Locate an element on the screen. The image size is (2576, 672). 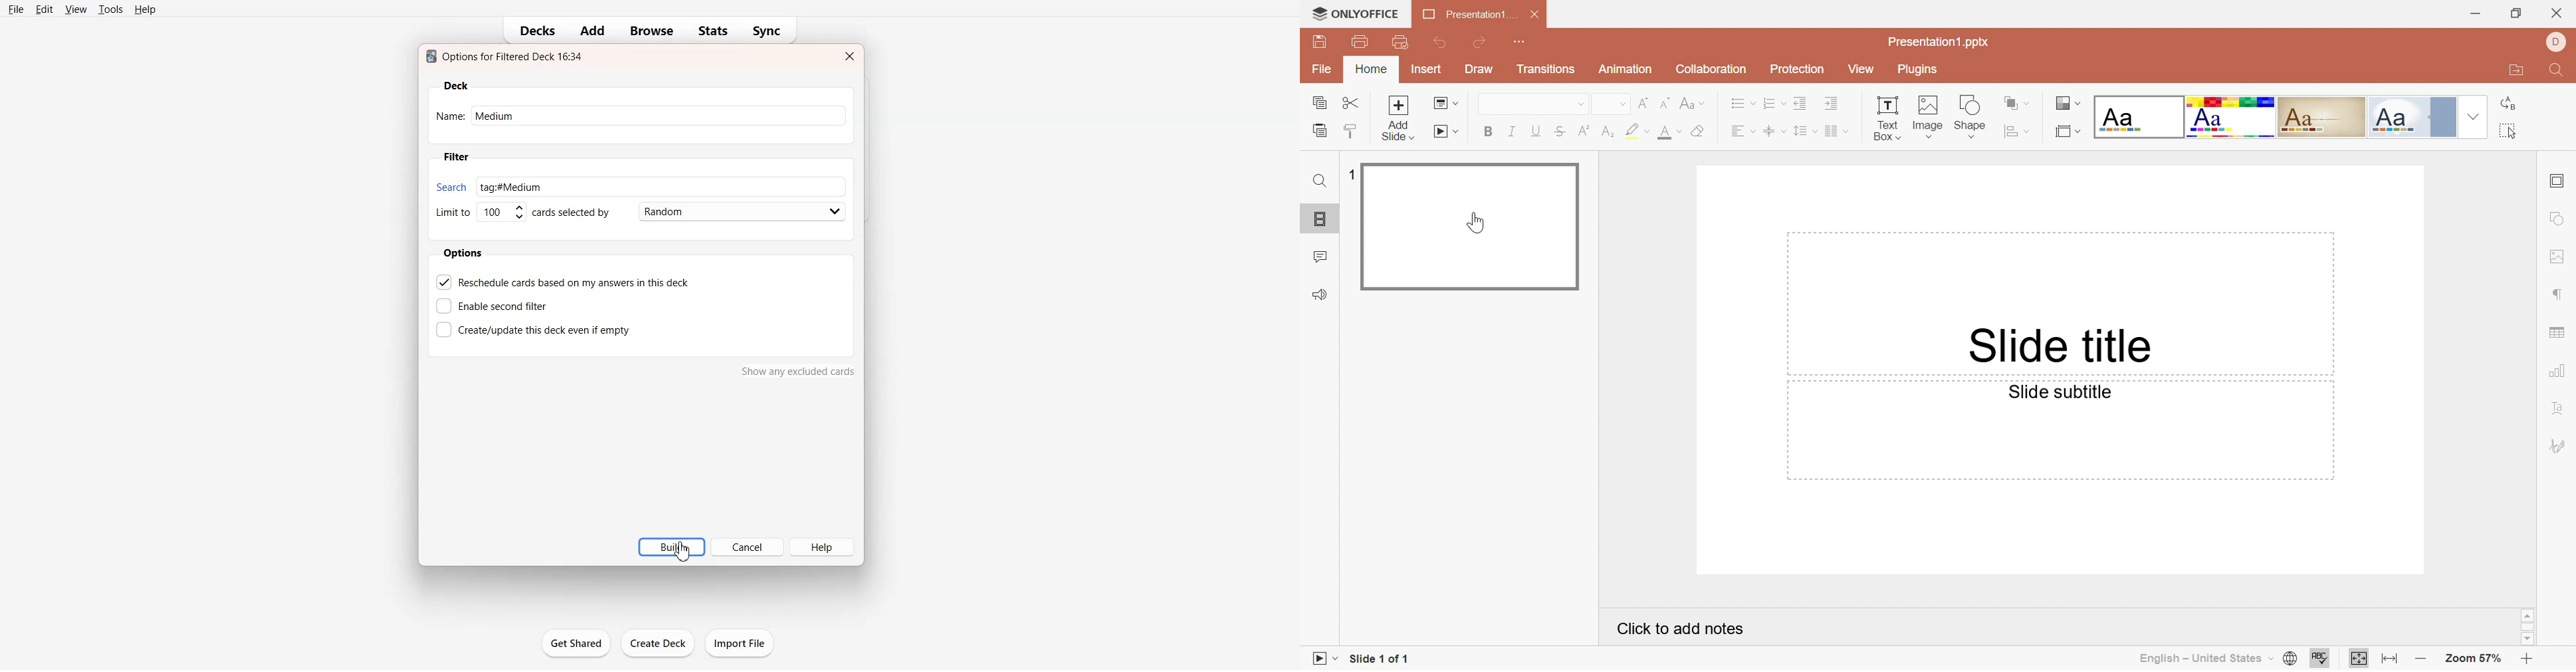
Align Middle is located at coordinates (1775, 130).